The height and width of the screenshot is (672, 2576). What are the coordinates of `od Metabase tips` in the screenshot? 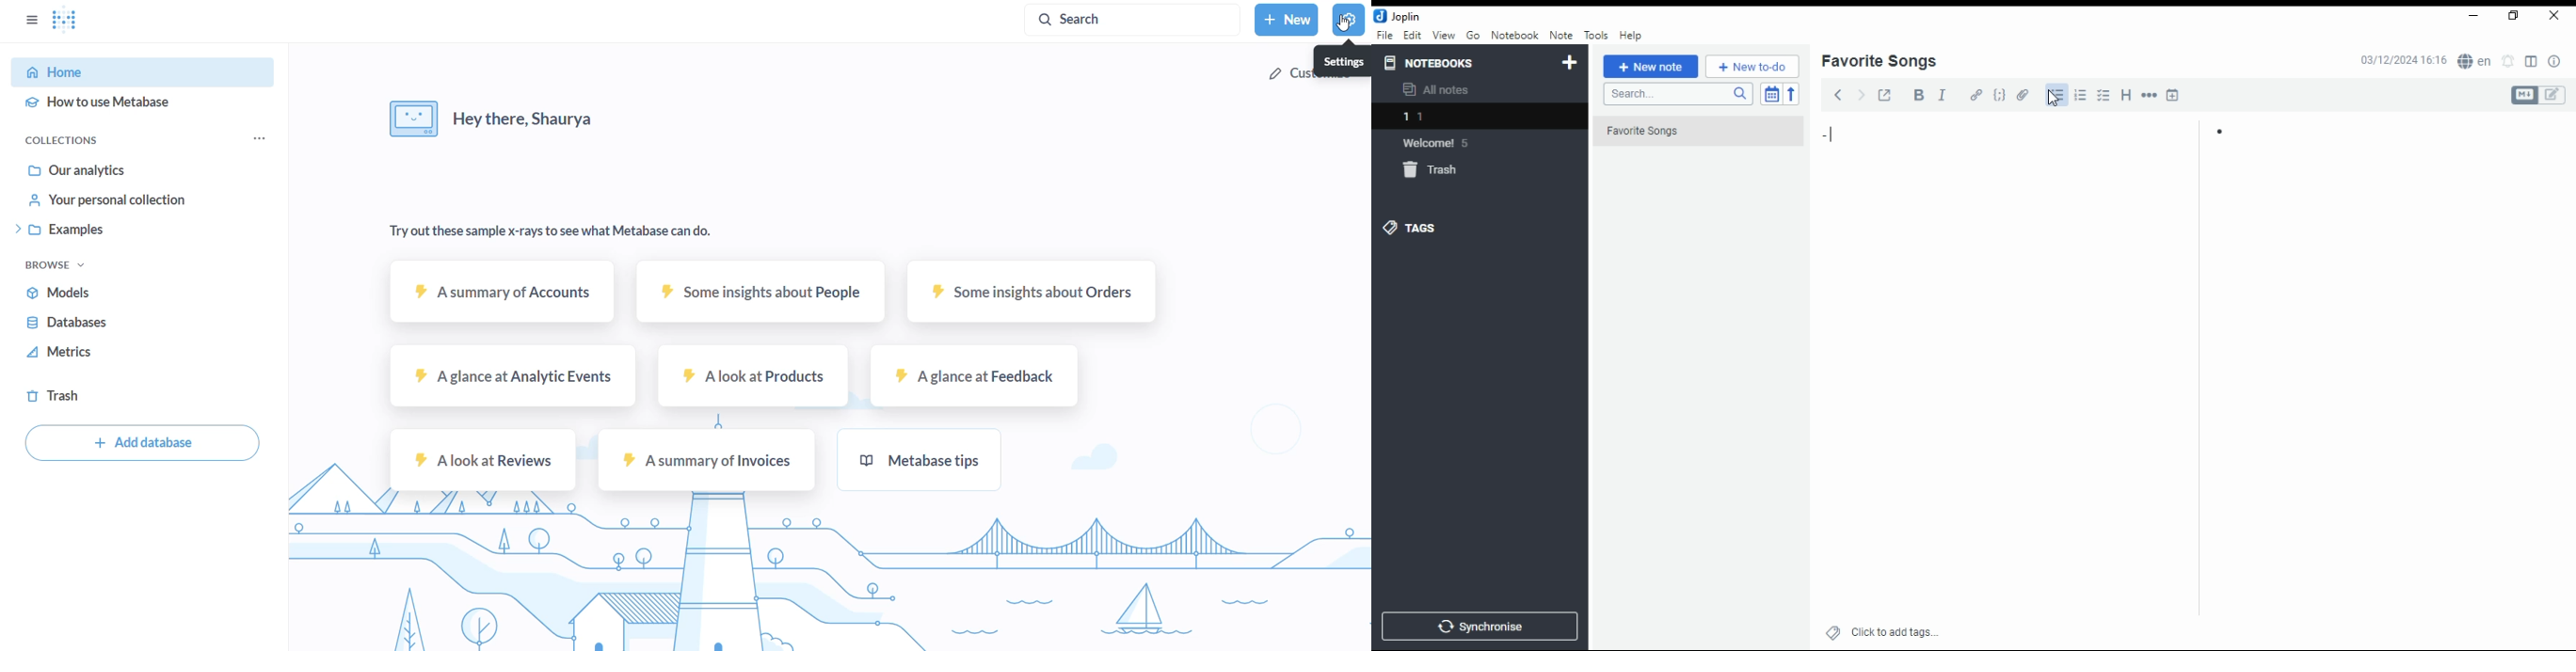 It's located at (926, 458).